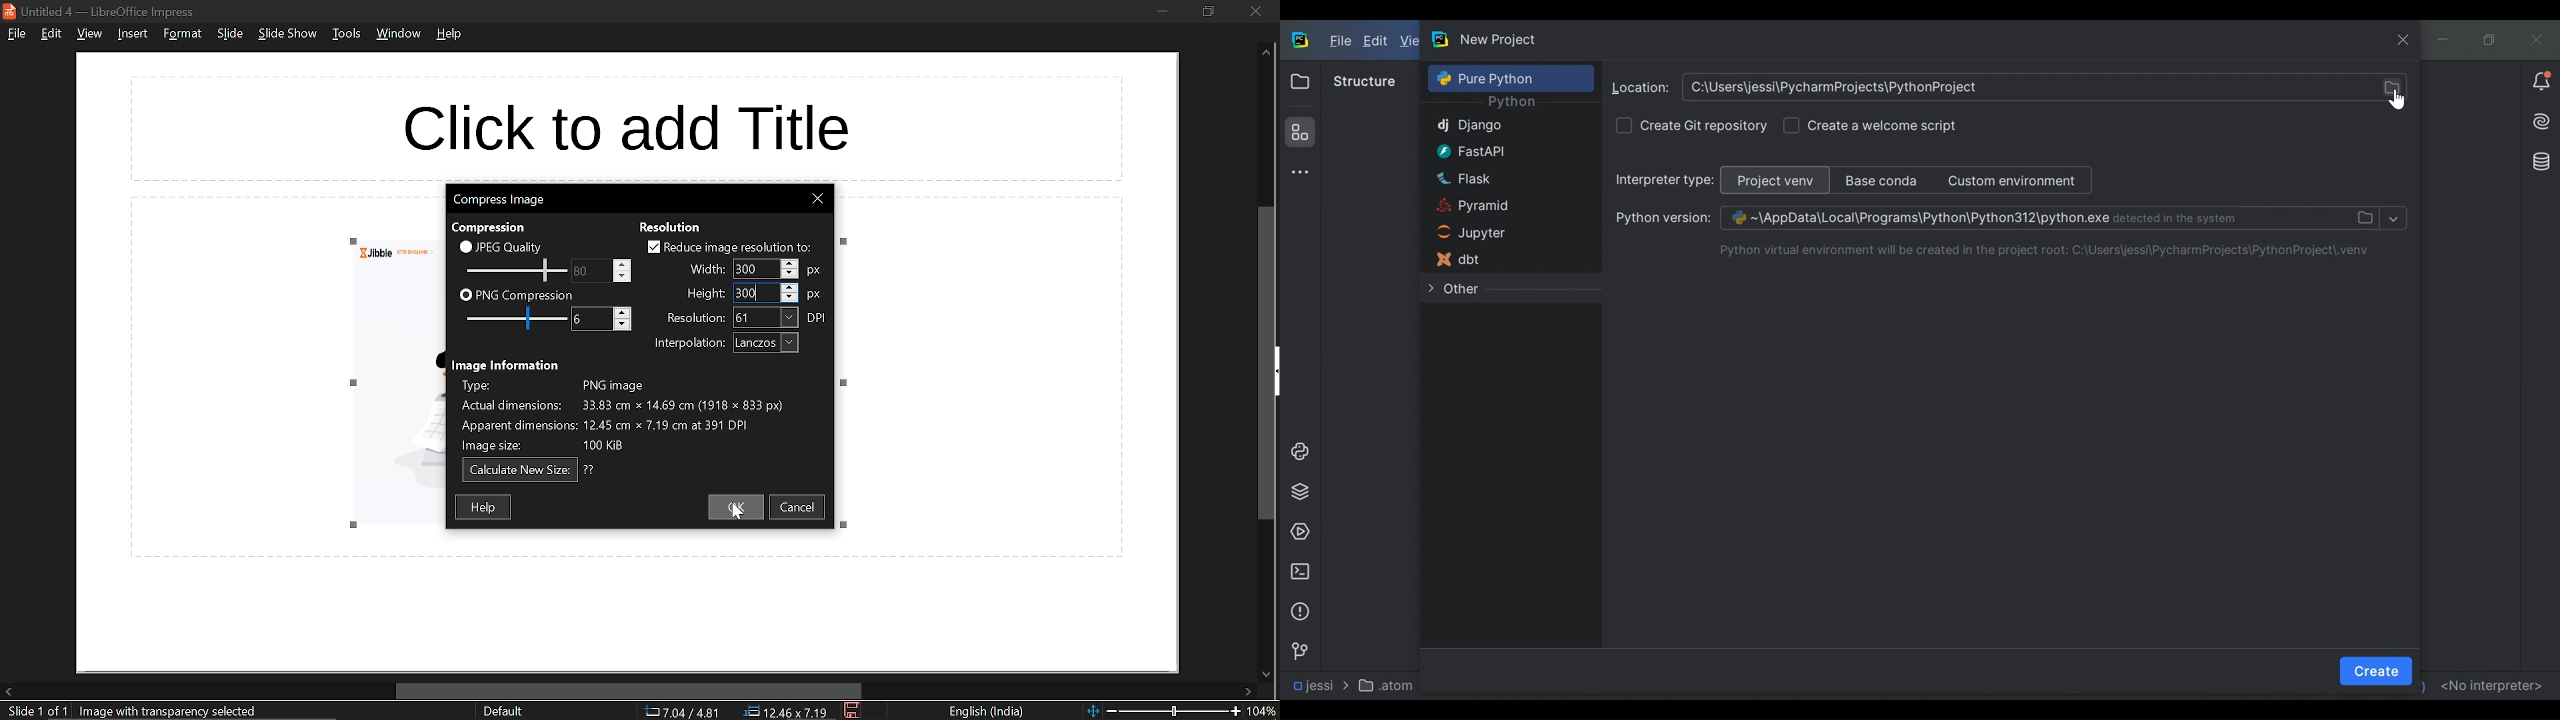 This screenshot has width=2576, height=728. I want to click on change PNG compression, so click(582, 318).